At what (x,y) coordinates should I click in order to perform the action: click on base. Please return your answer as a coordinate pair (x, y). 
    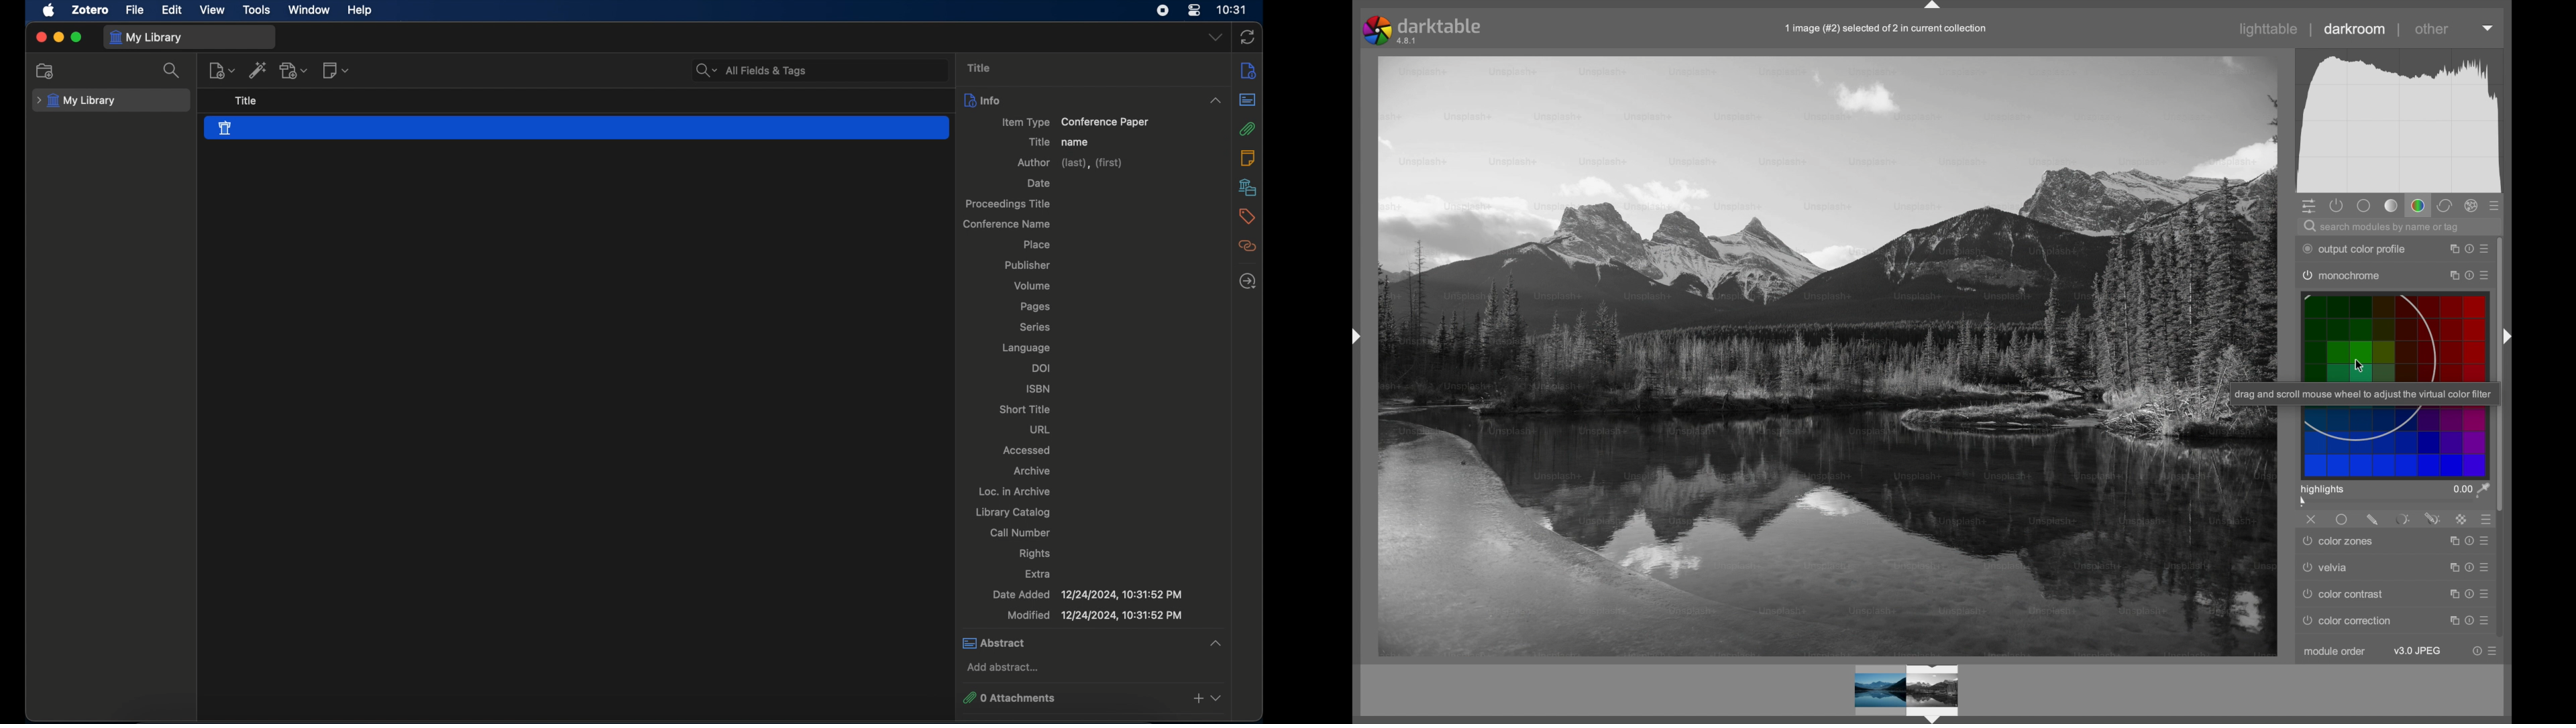
    Looking at the image, I should click on (2364, 206).